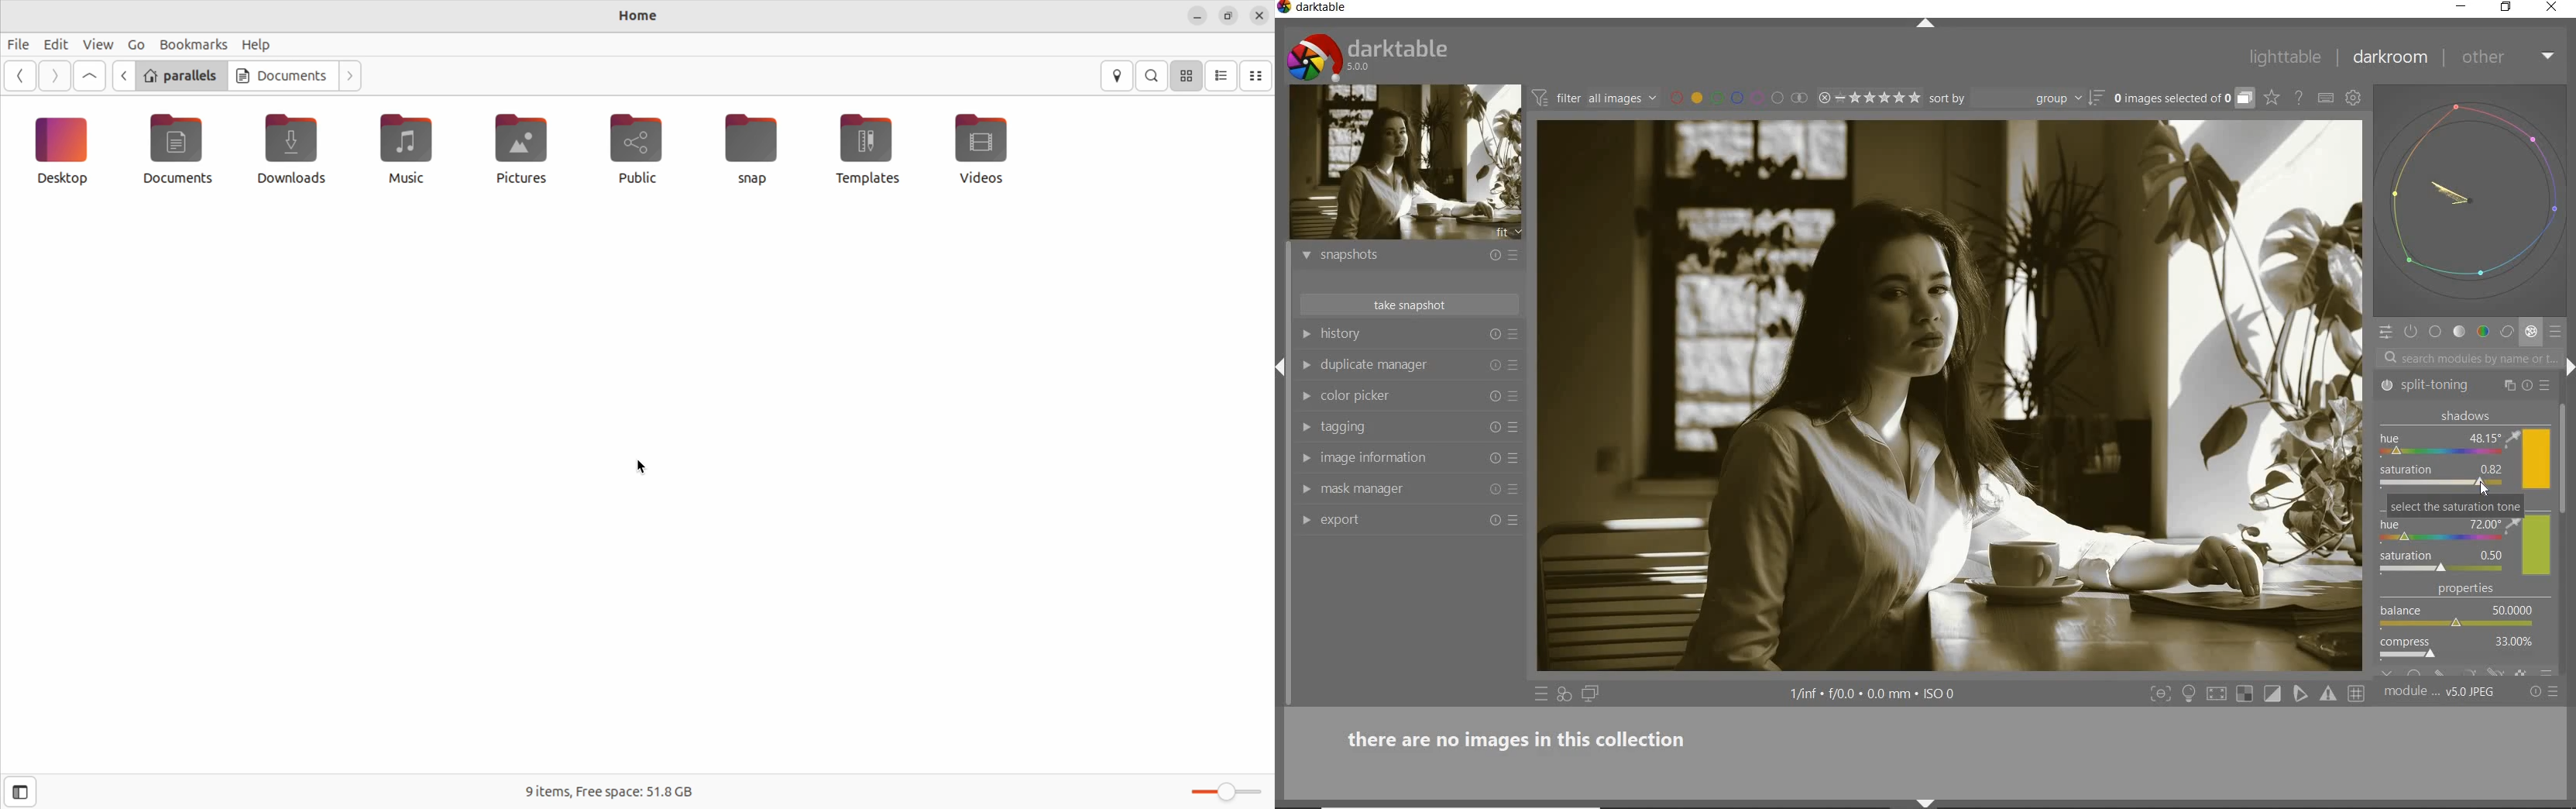 The image size is (2576, 812). Describe the element at coordinates (1398, 457) in the screenshot. I see `image information` at that location.